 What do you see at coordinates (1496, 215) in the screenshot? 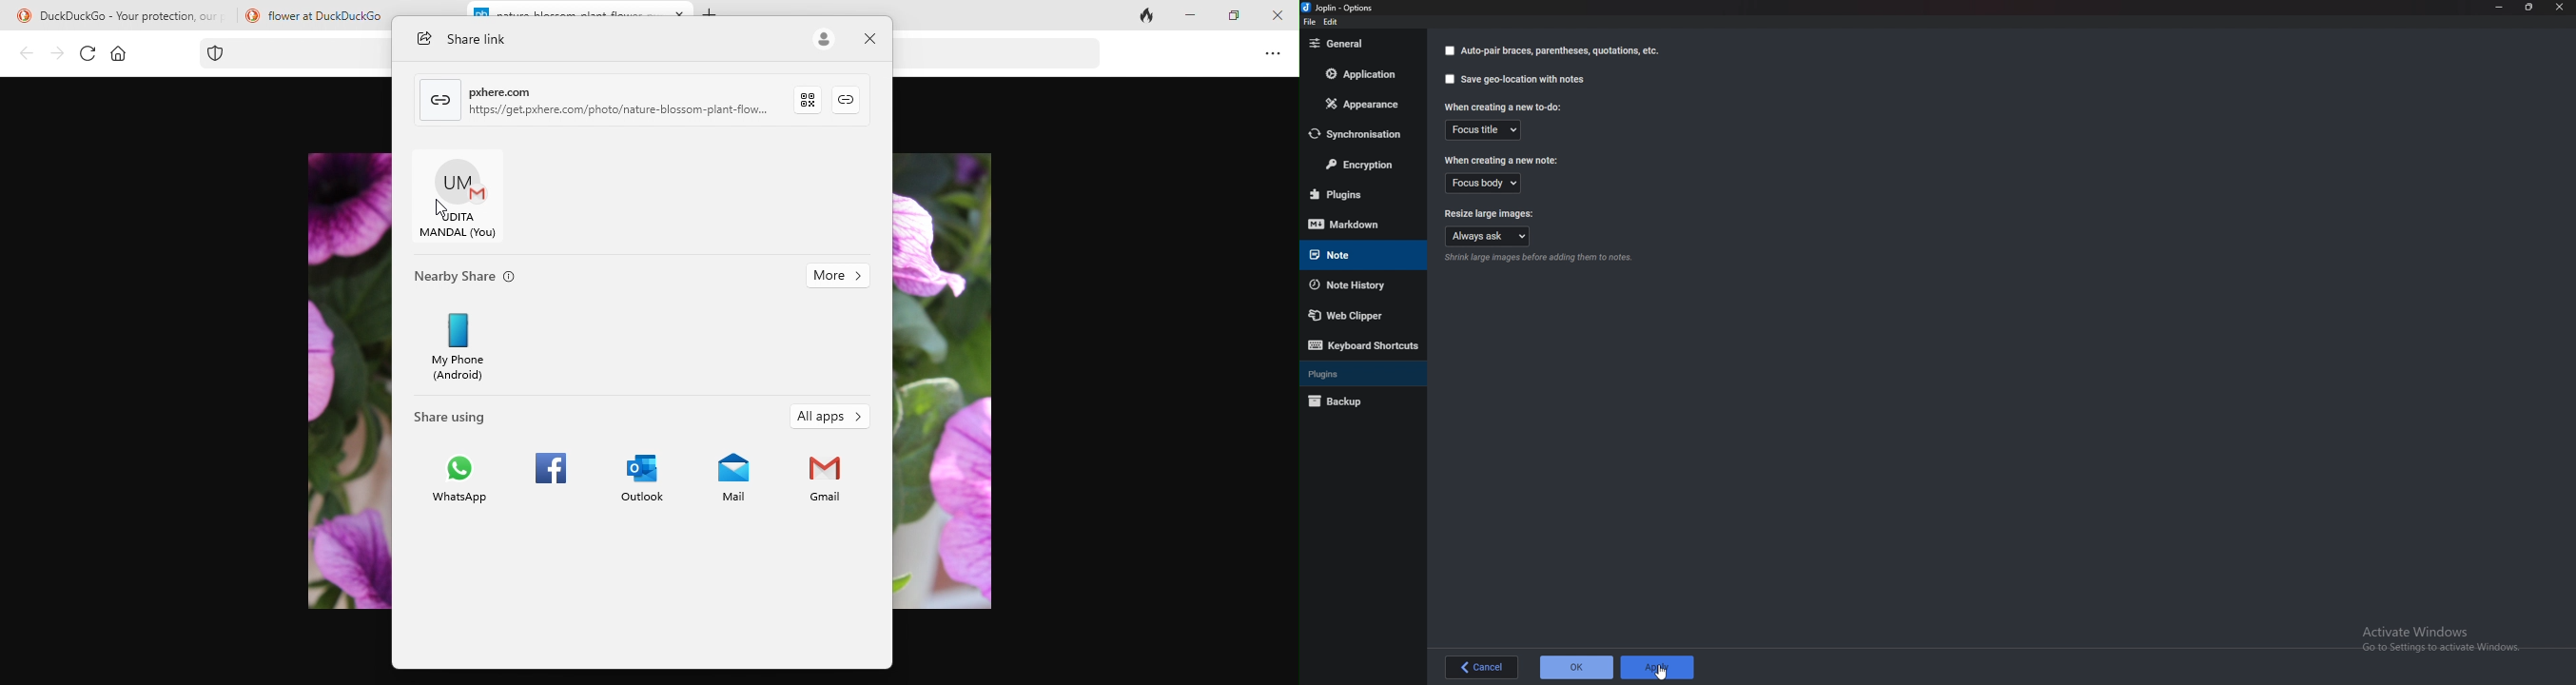
I see `Resize large images` at bounding box center [1496, 215].